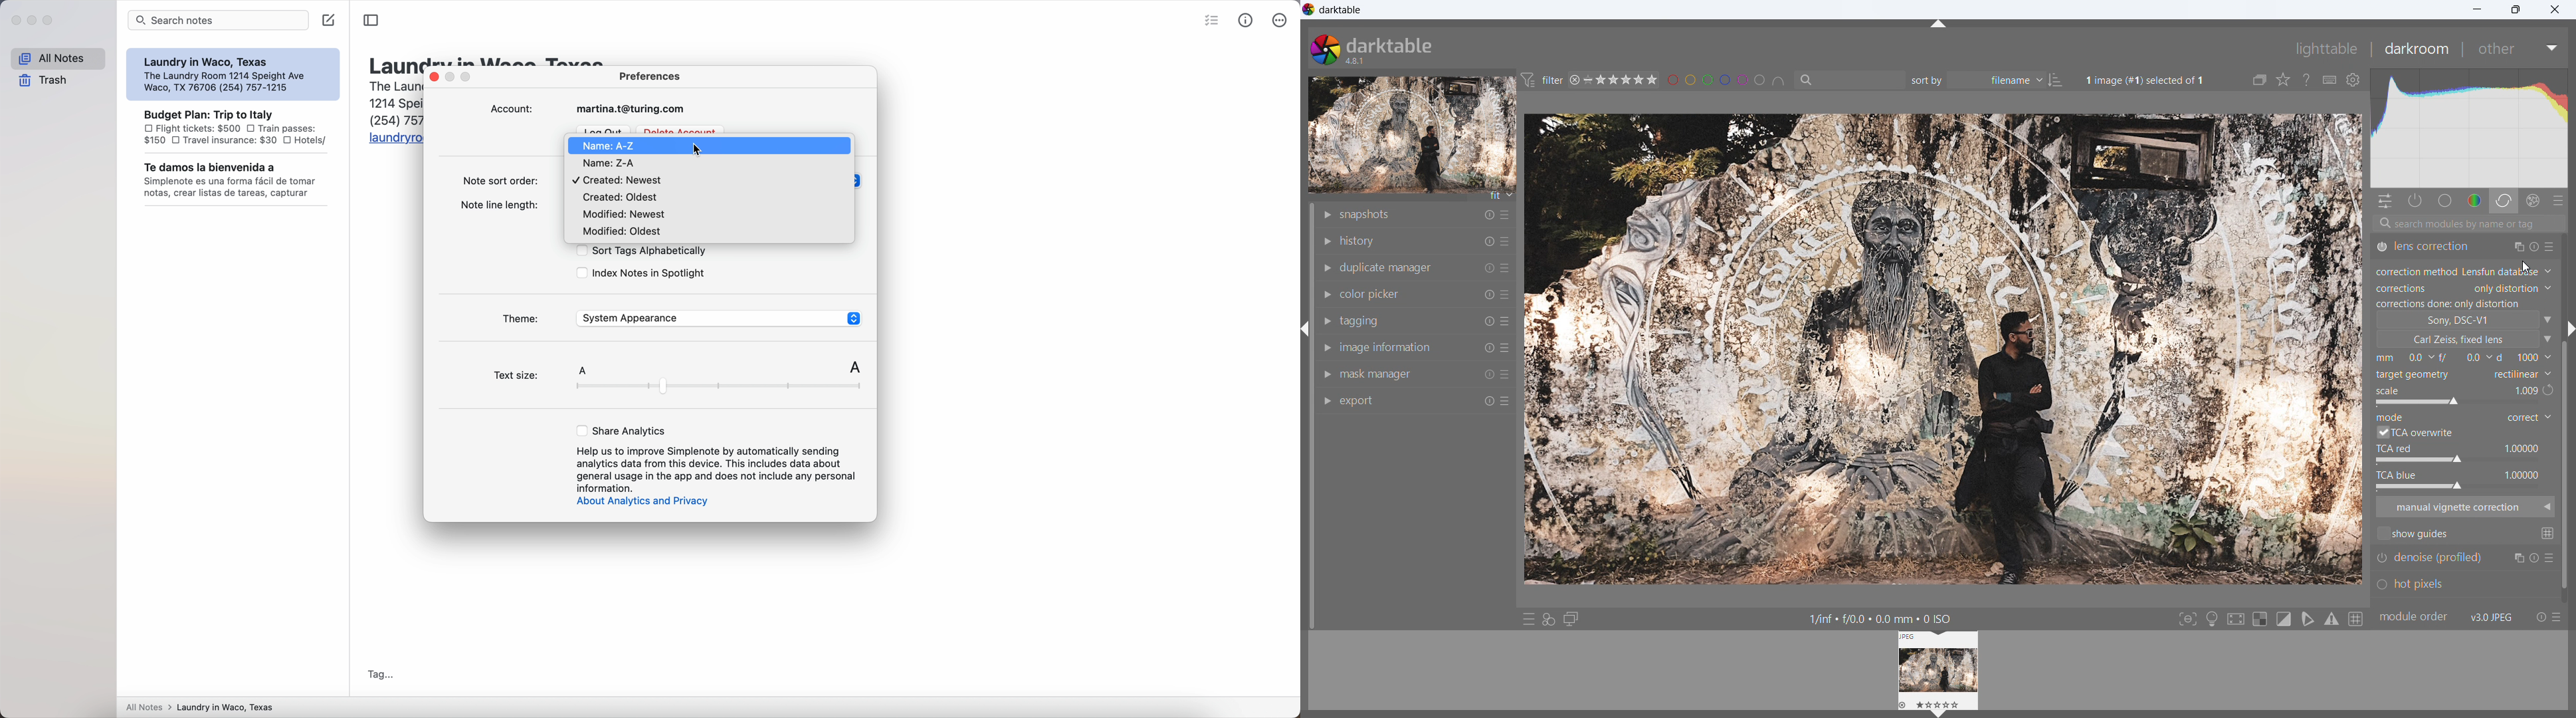 The width and height of the screenshot is (2576, 728). What do you see at coordinates (469, 78) in the screenshot?
I see `disable maximize popup` at bounding box center [469, 78].